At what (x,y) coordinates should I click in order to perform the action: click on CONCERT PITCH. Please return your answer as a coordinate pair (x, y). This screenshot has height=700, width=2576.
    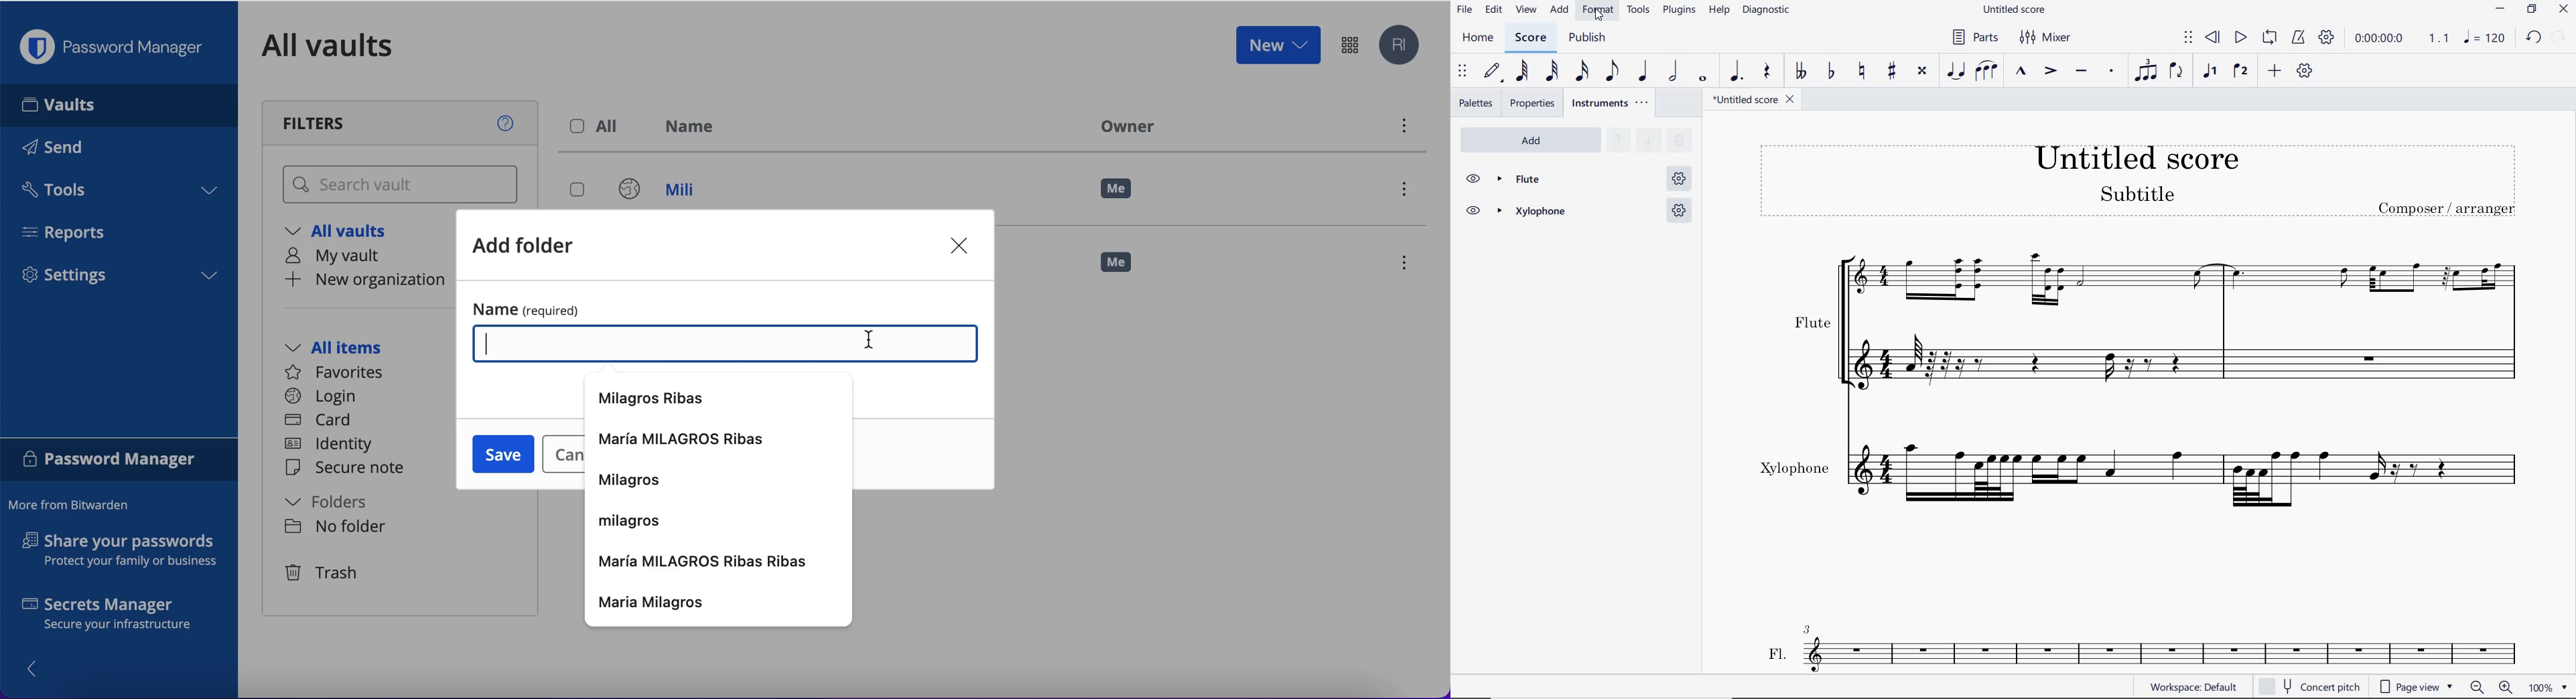
    Looking at the image, I should click on (2307, 687).